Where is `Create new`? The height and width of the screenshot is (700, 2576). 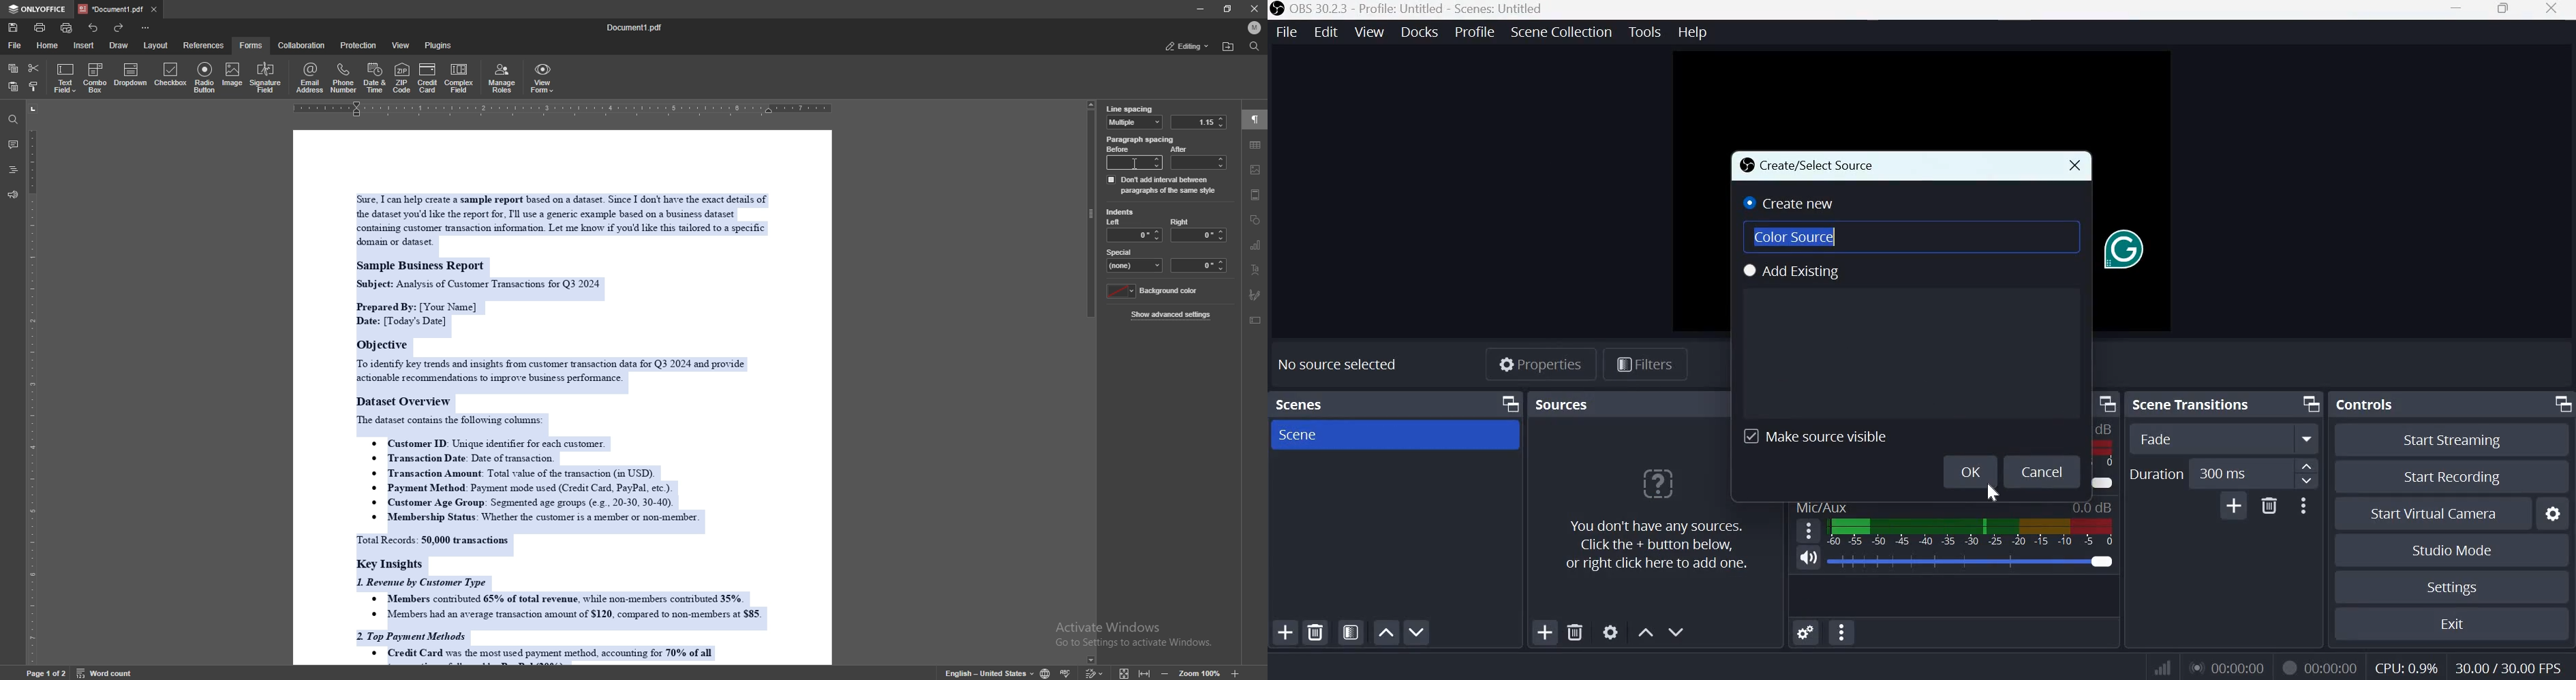 Create new is located at coordinates (1792, 202).